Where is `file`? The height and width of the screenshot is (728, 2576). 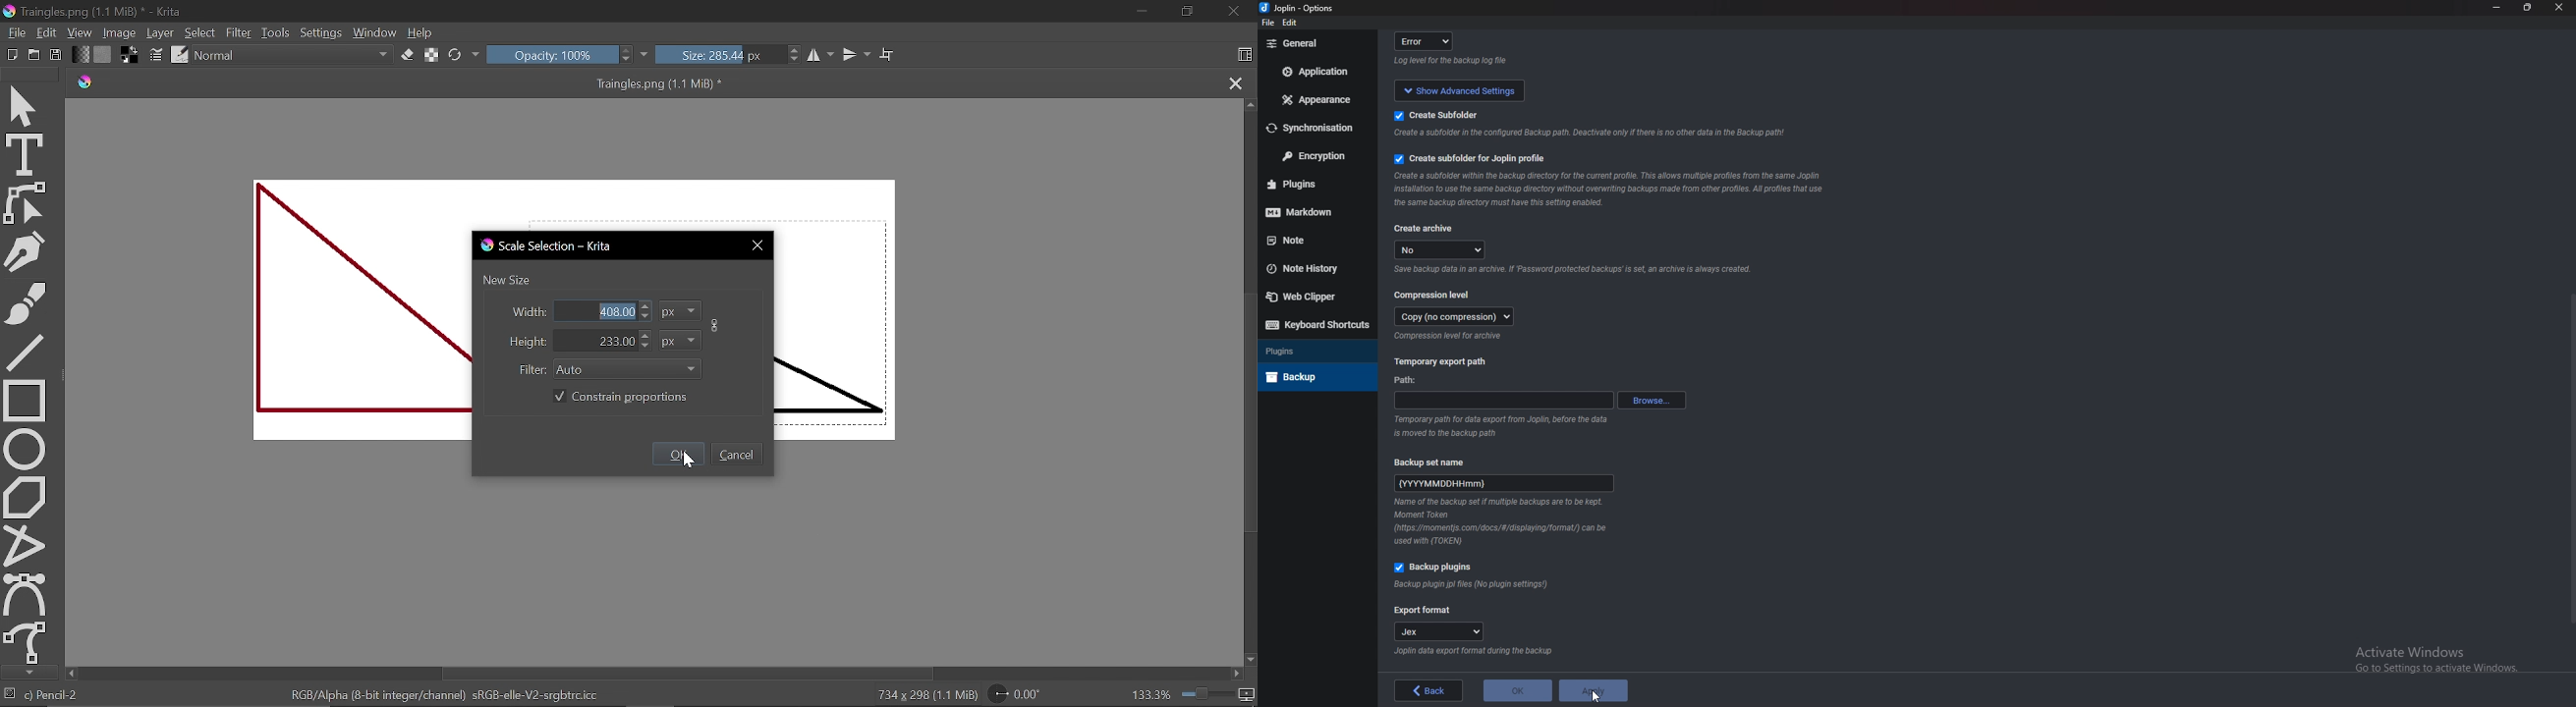 file is located at coordinates (1269, 23).